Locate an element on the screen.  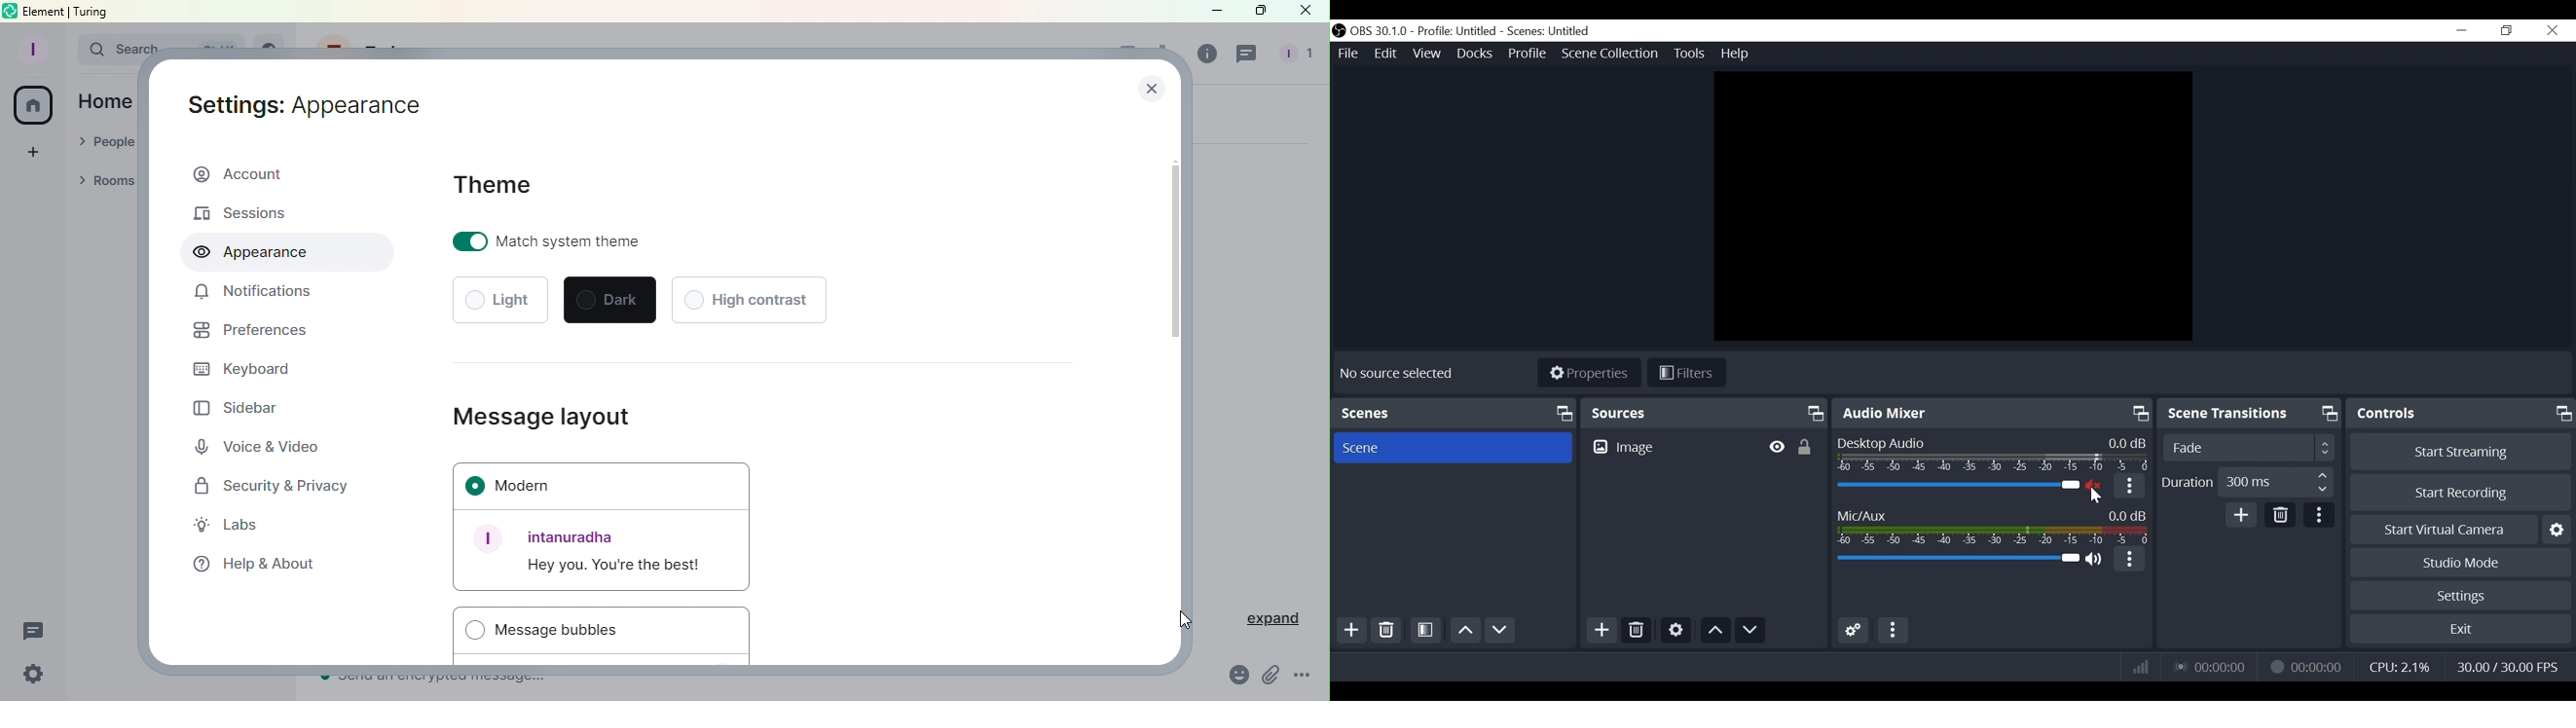
Properties is located at coordinates (1591, 374).